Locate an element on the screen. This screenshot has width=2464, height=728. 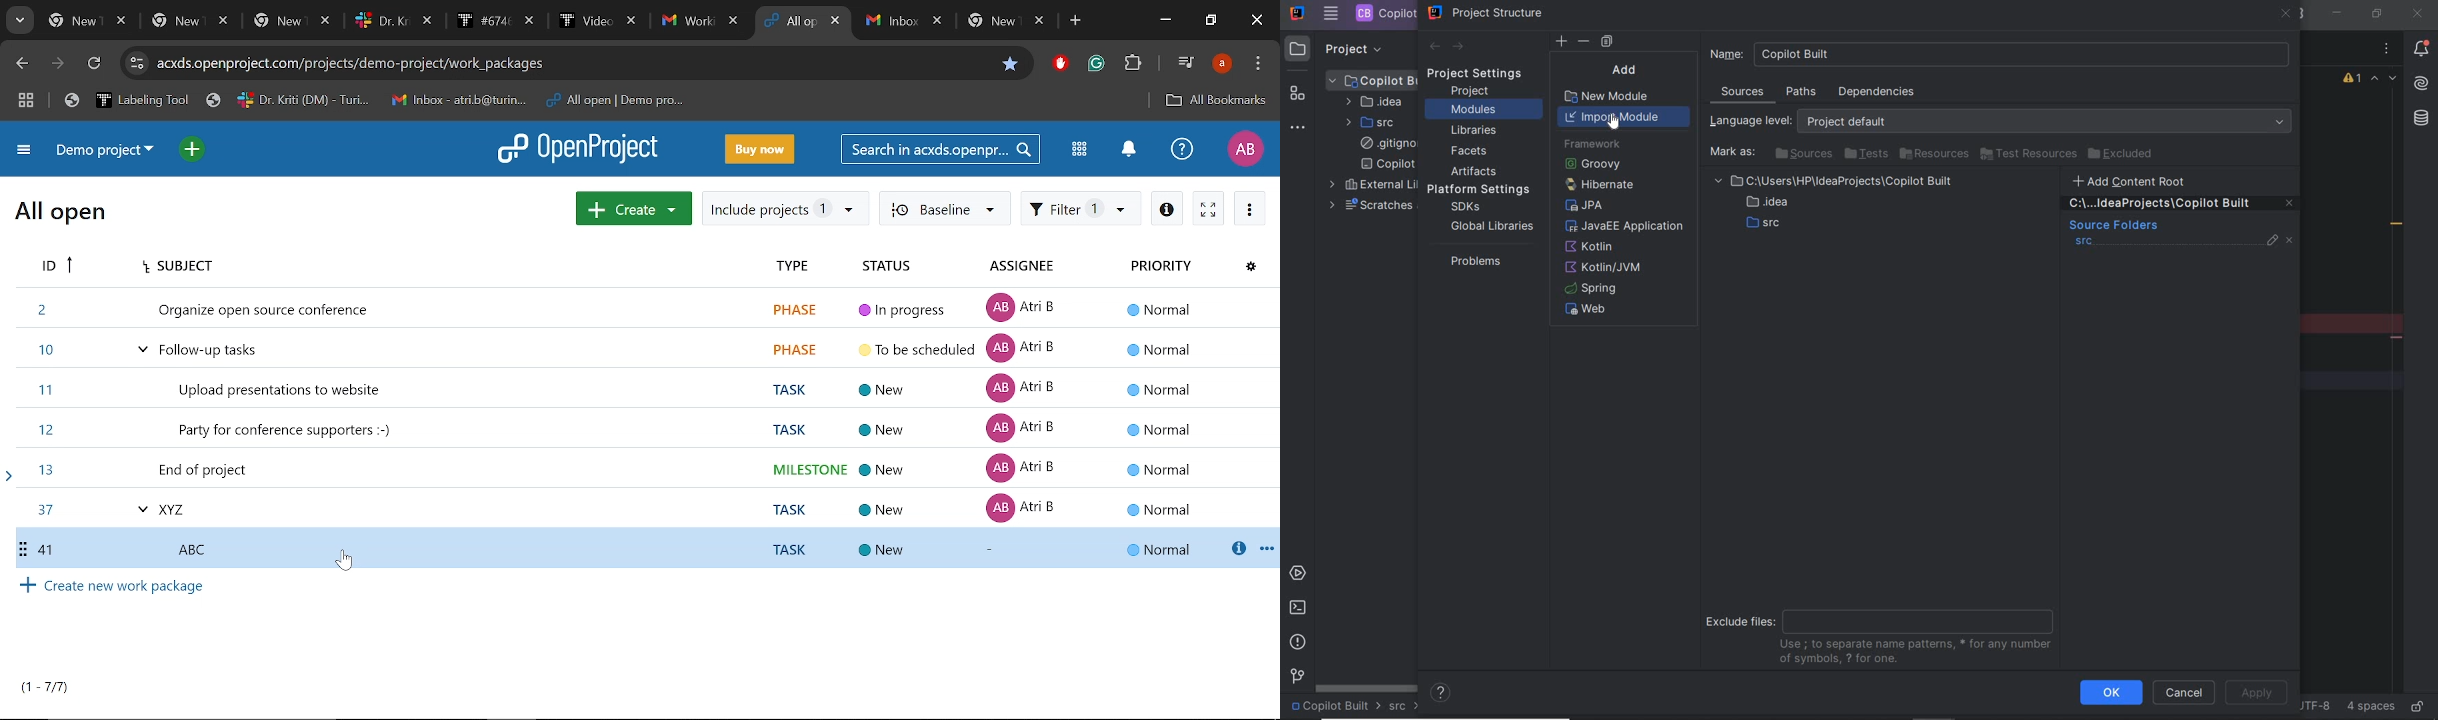
Cite address is located at coordinates (573, 63).